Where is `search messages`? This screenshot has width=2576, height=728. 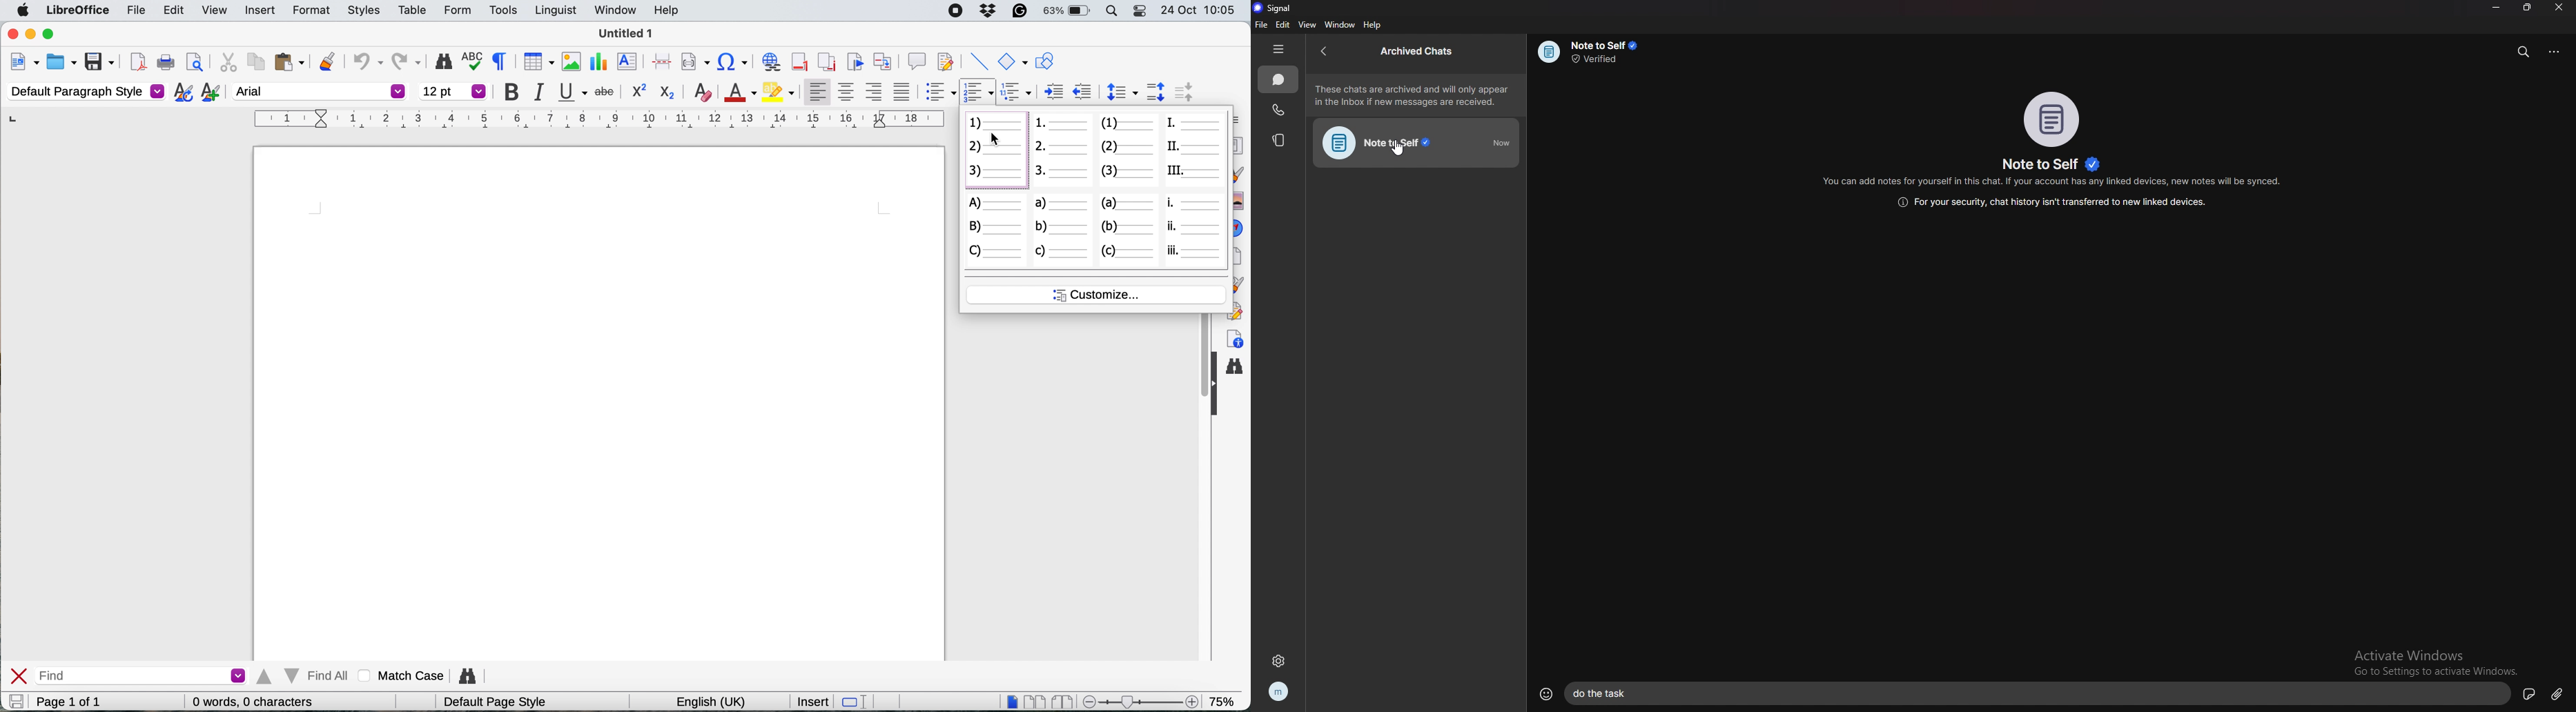
search messages is located at coordinates (2526, 50).